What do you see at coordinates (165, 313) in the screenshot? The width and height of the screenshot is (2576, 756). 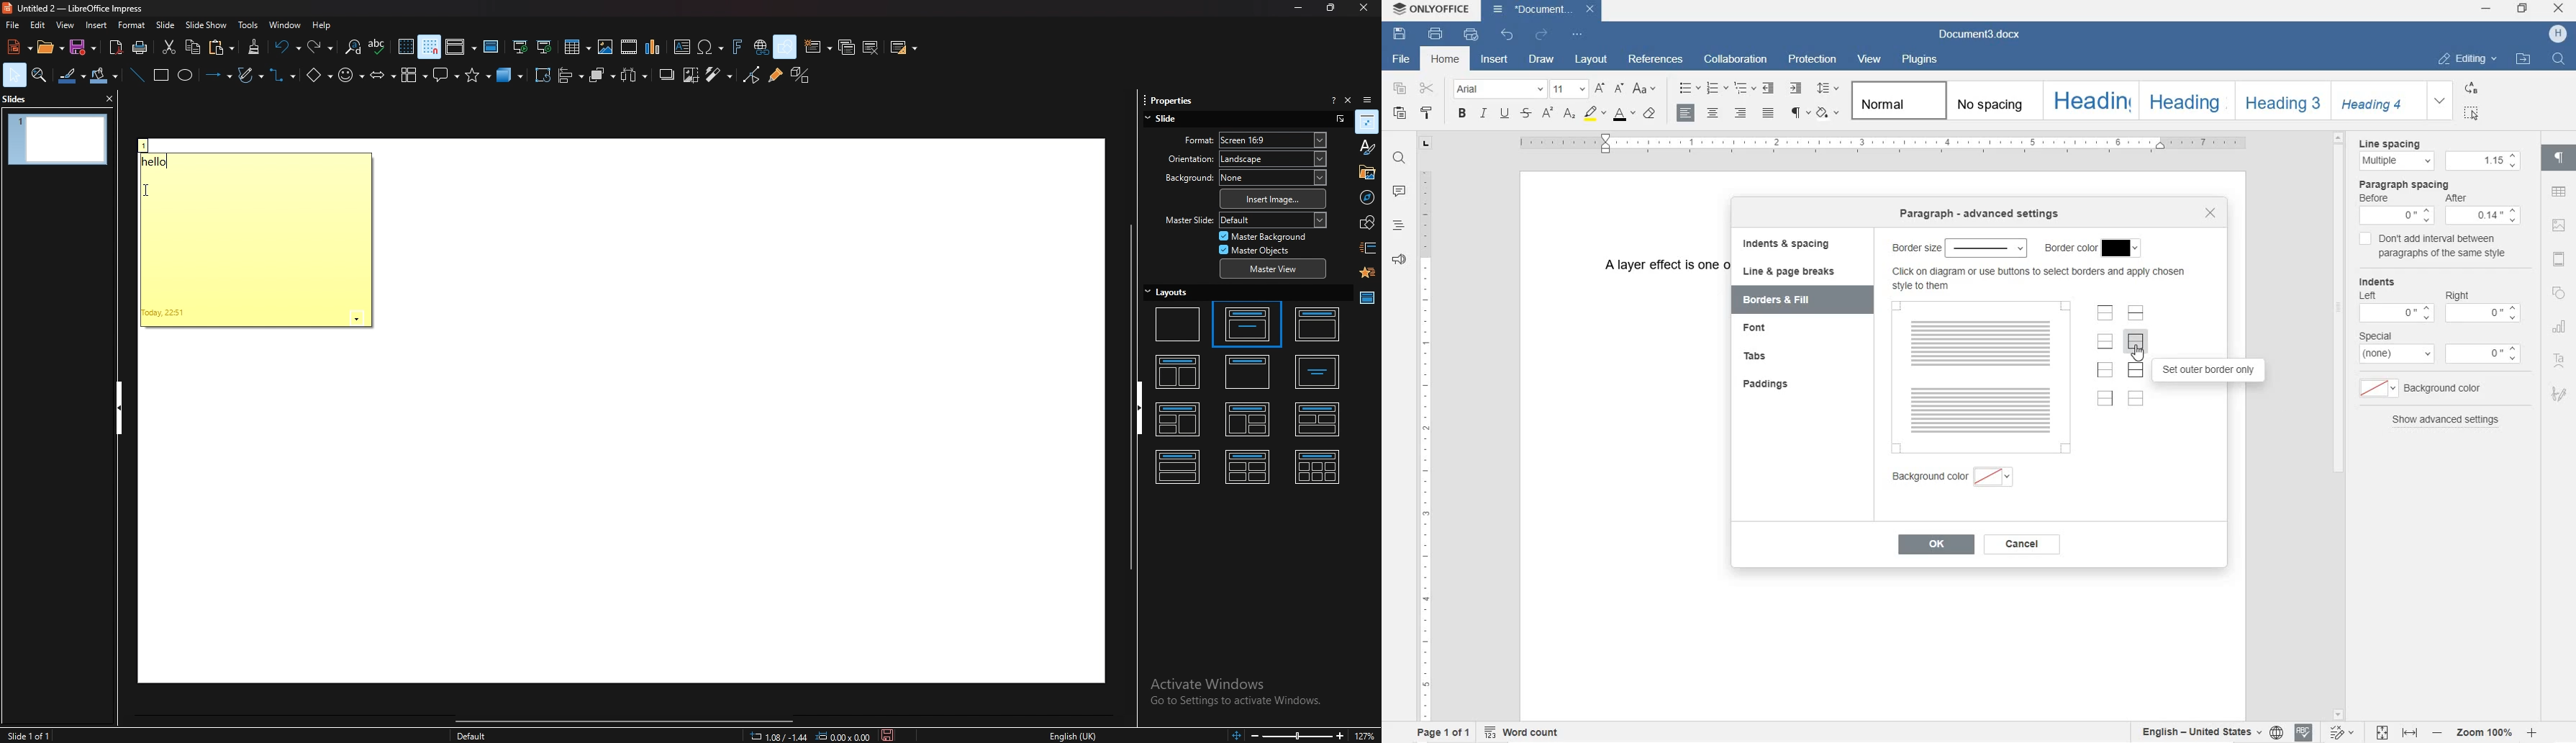 I see `today, 22:51` at bounding box center [165, 313].